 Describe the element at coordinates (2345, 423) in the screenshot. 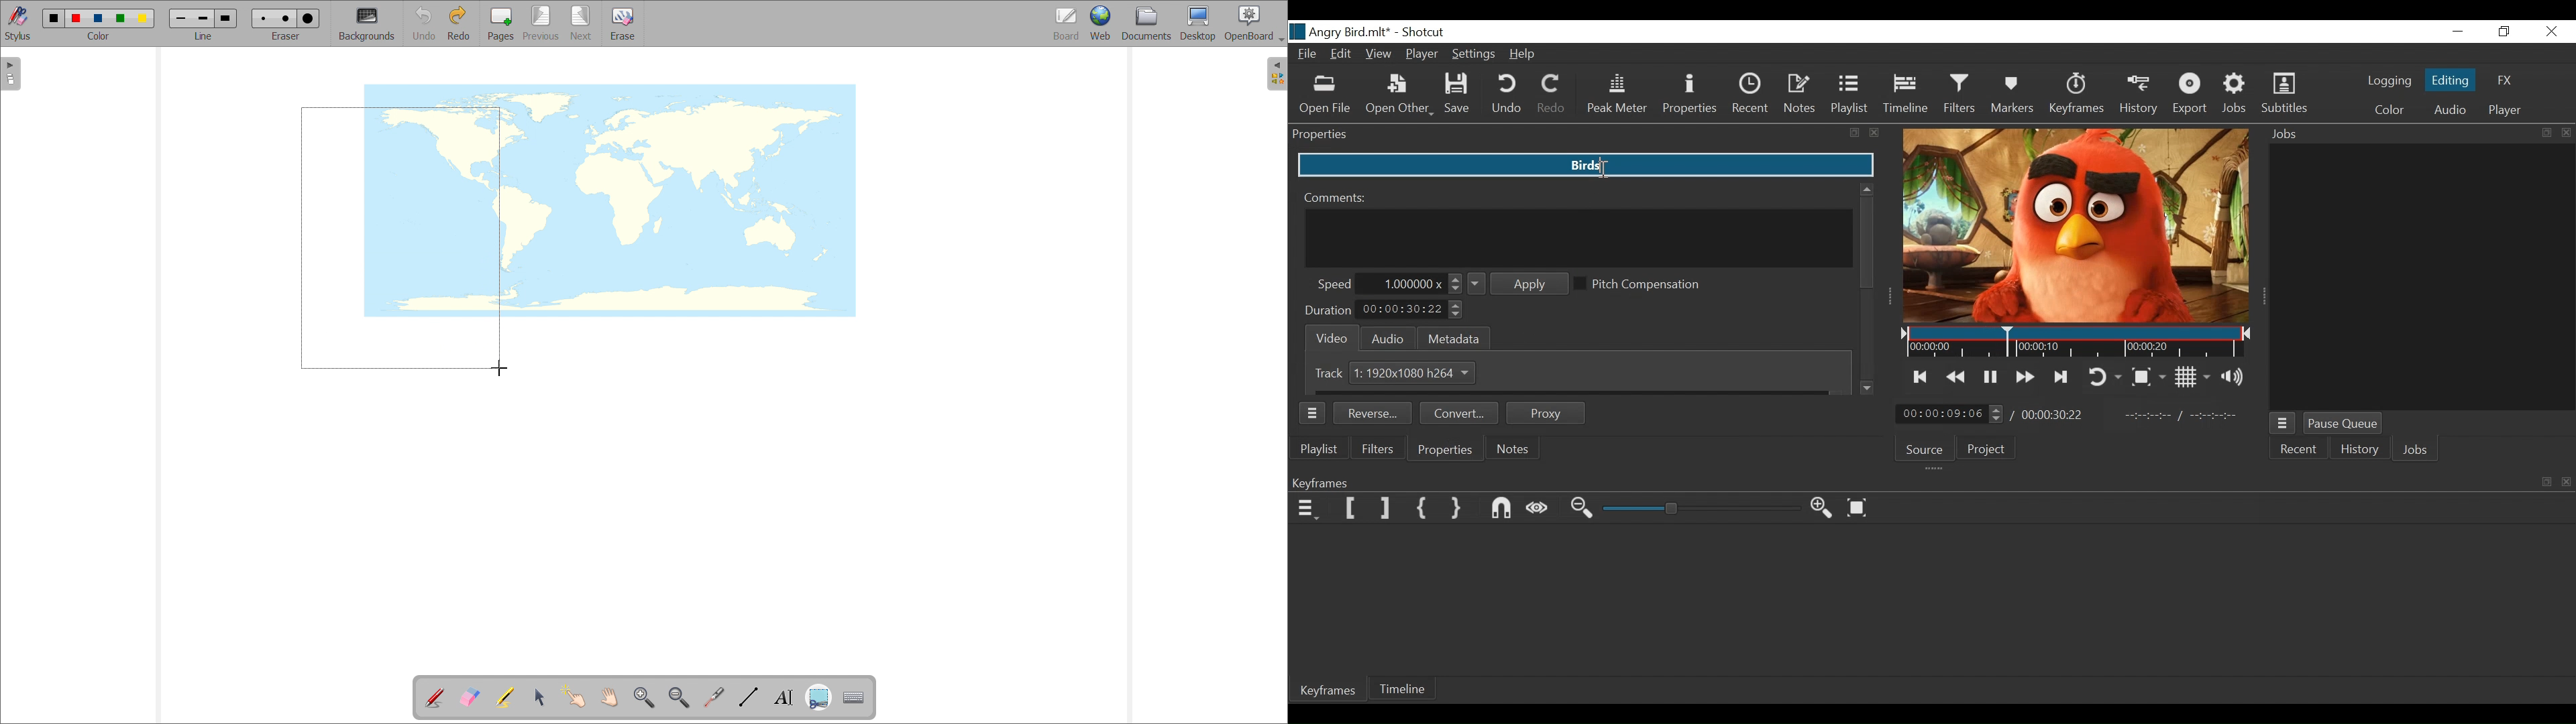

I see `Pause Queue` at that location.